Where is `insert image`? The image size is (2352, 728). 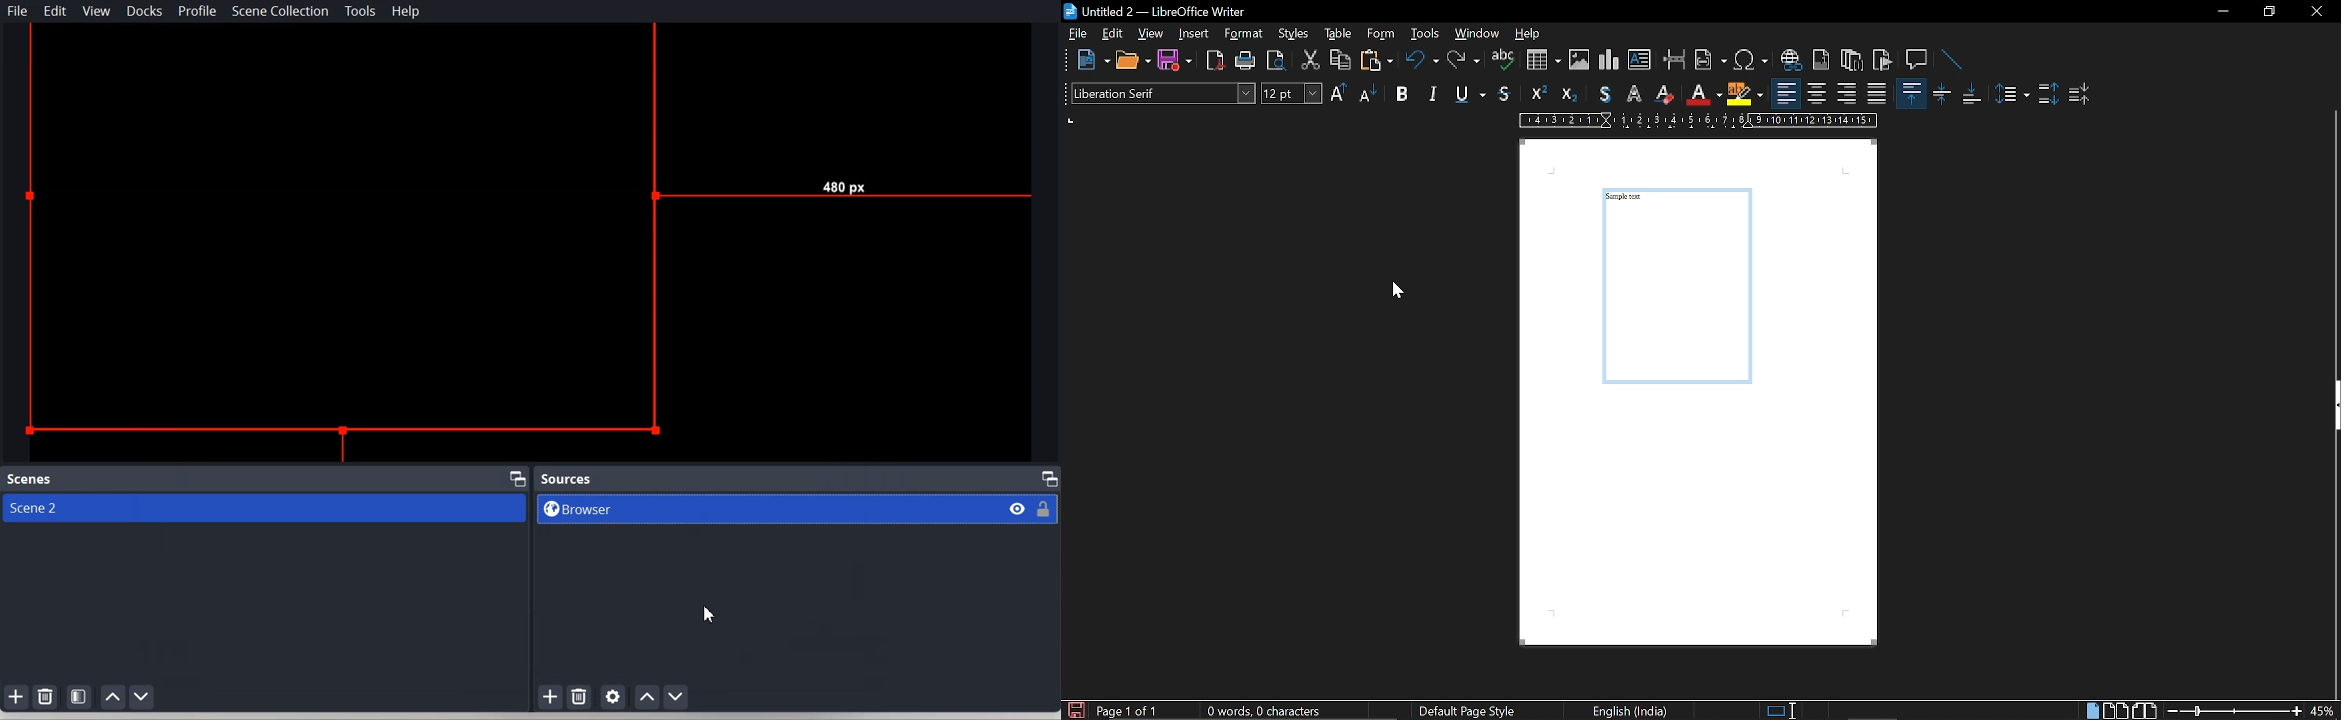 insert image is located at coordinates (1579, 62).